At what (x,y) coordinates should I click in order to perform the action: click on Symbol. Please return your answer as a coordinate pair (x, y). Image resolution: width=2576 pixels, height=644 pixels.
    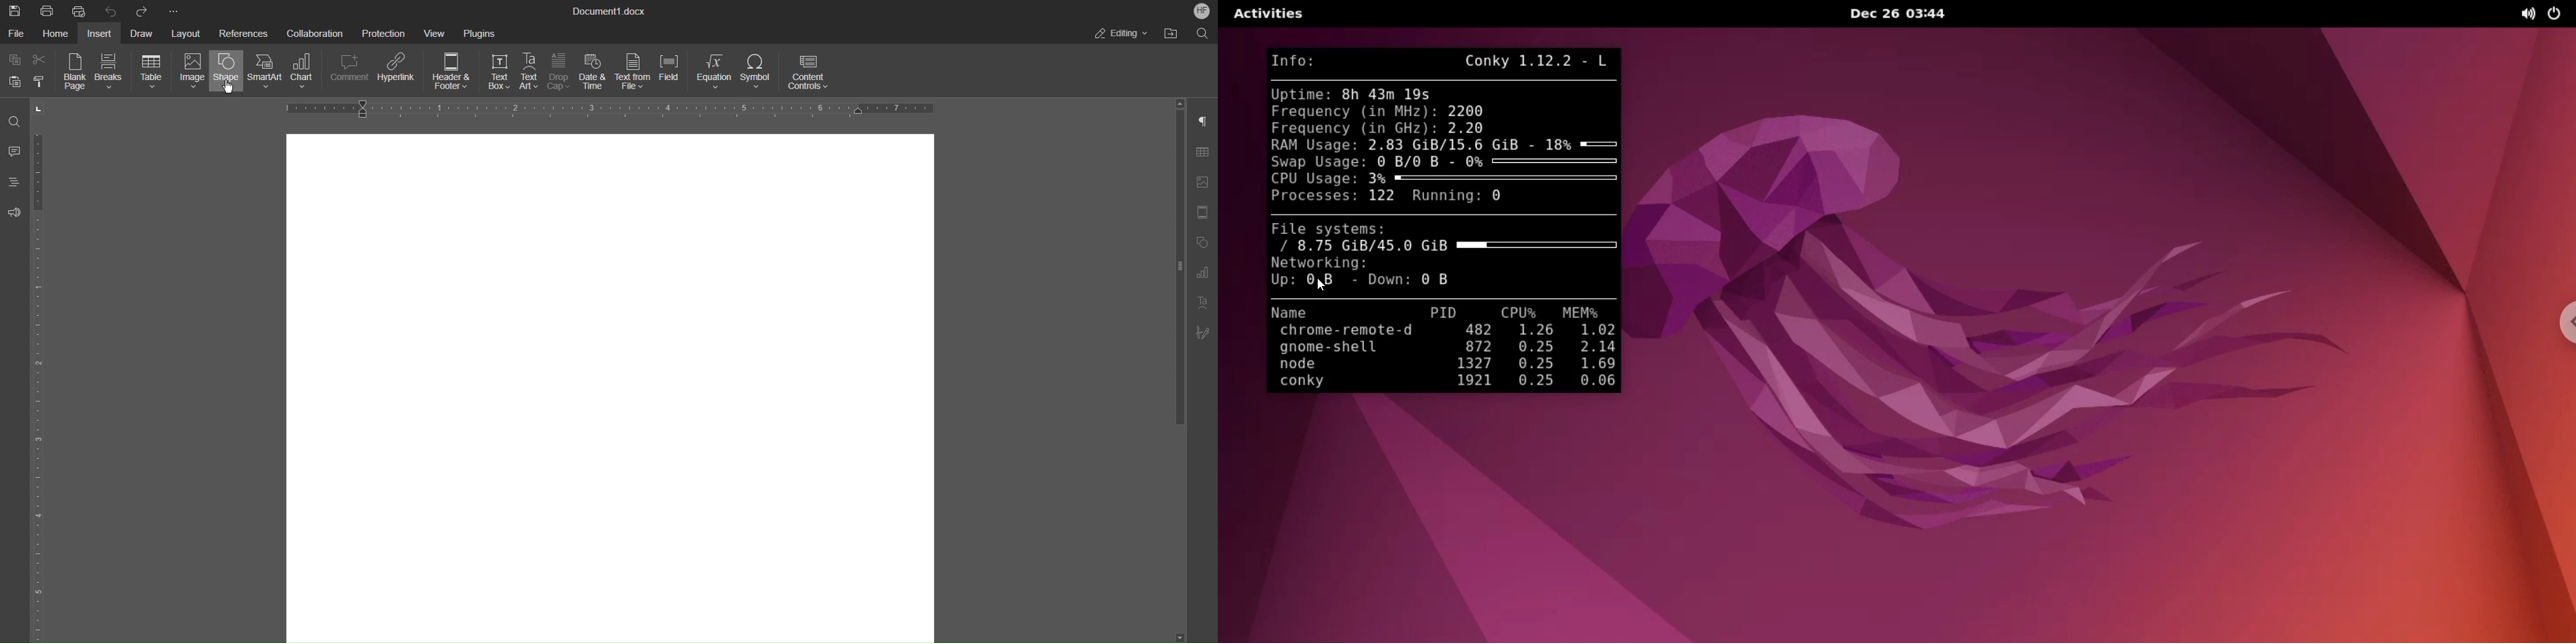
    Looking at the image, I should click on (759, 74).